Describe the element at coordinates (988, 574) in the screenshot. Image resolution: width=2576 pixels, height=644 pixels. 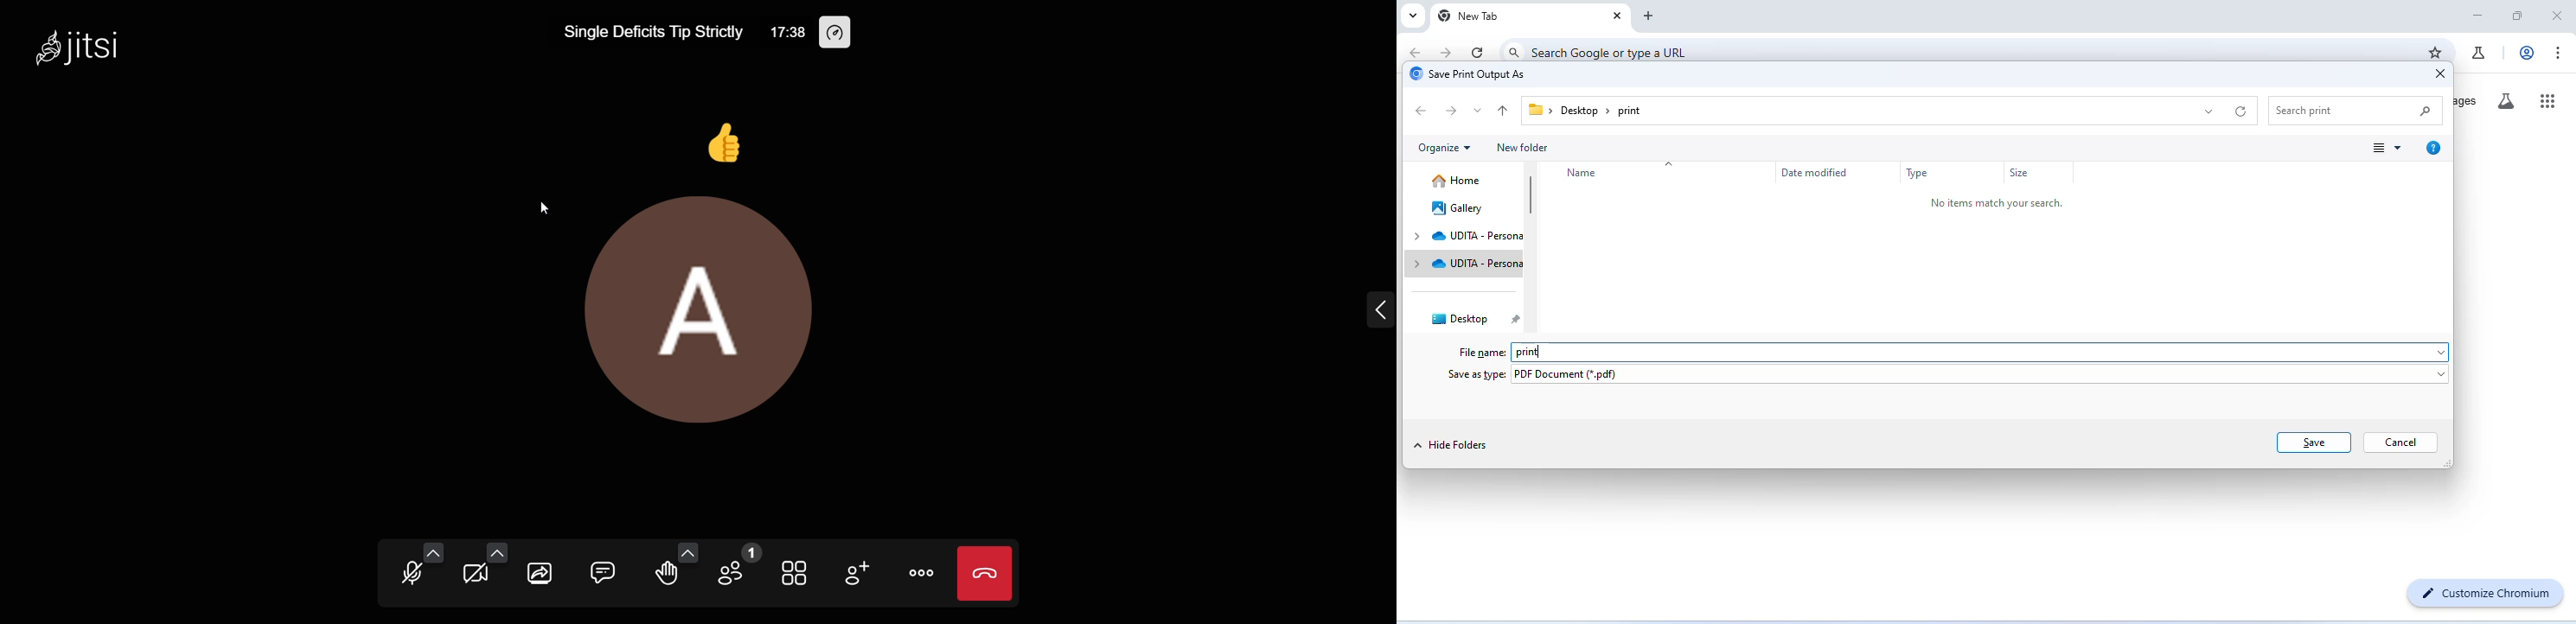
I see `End Call` at that location.